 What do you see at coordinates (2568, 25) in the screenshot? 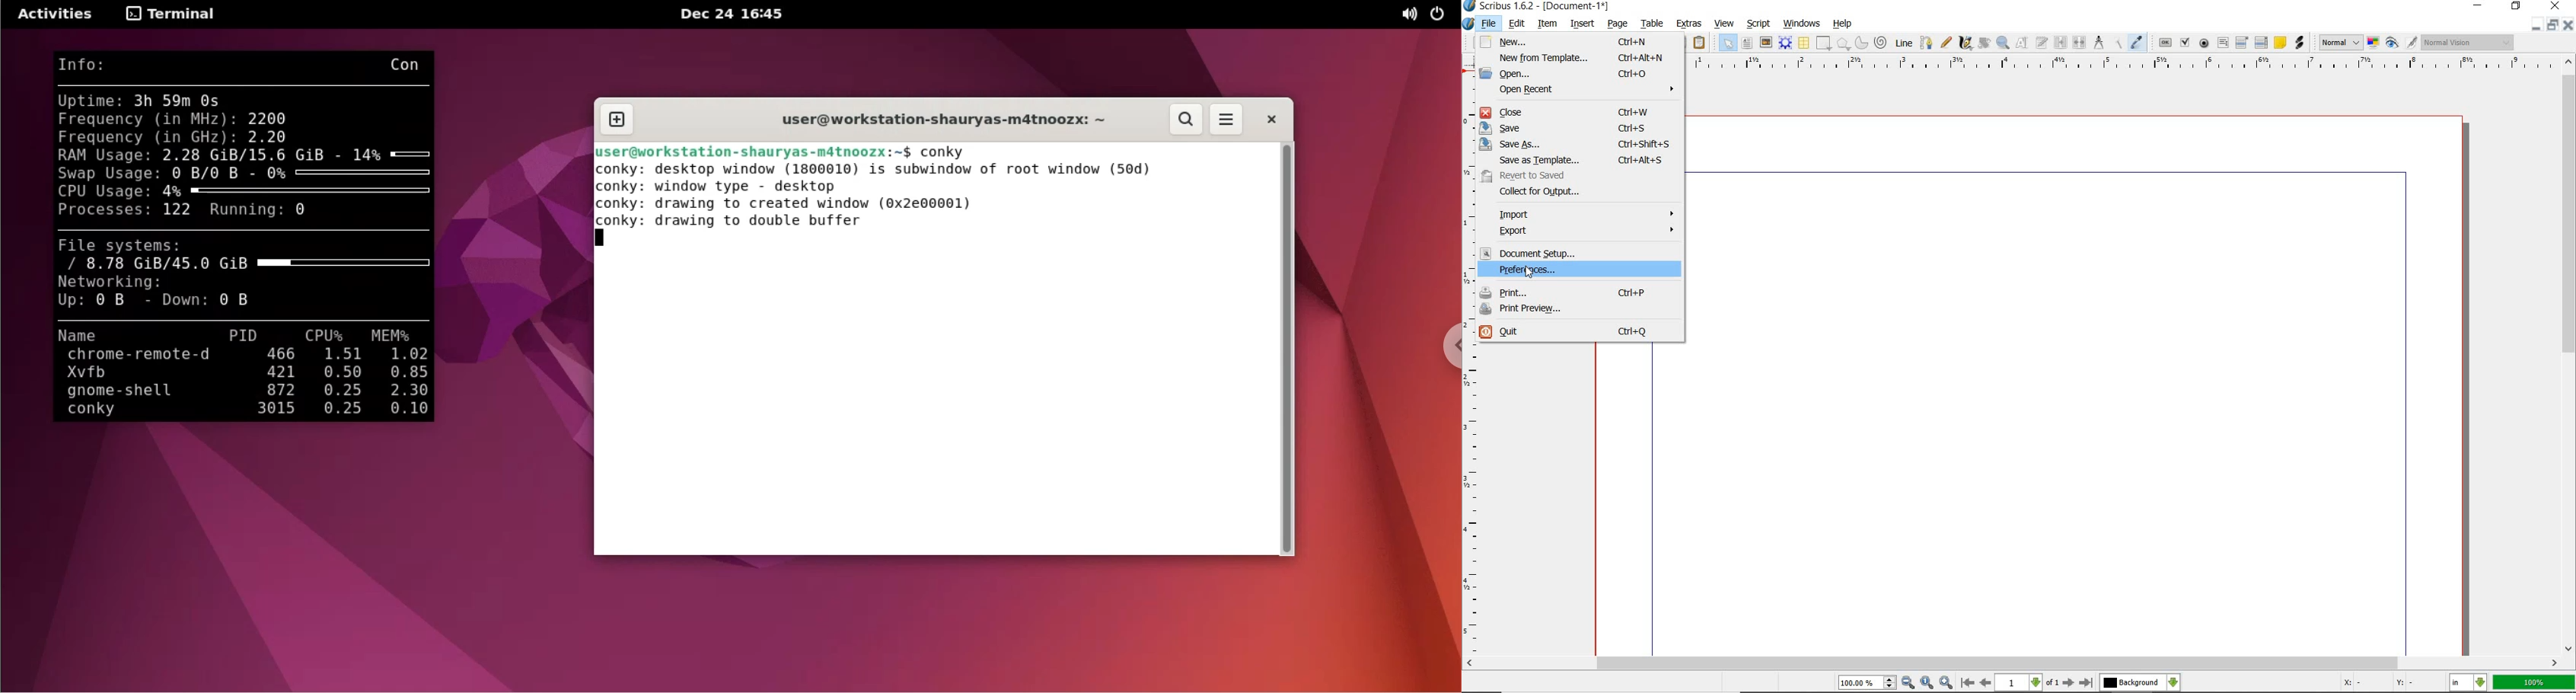
I see `close` at bounding box center [2568, 25].